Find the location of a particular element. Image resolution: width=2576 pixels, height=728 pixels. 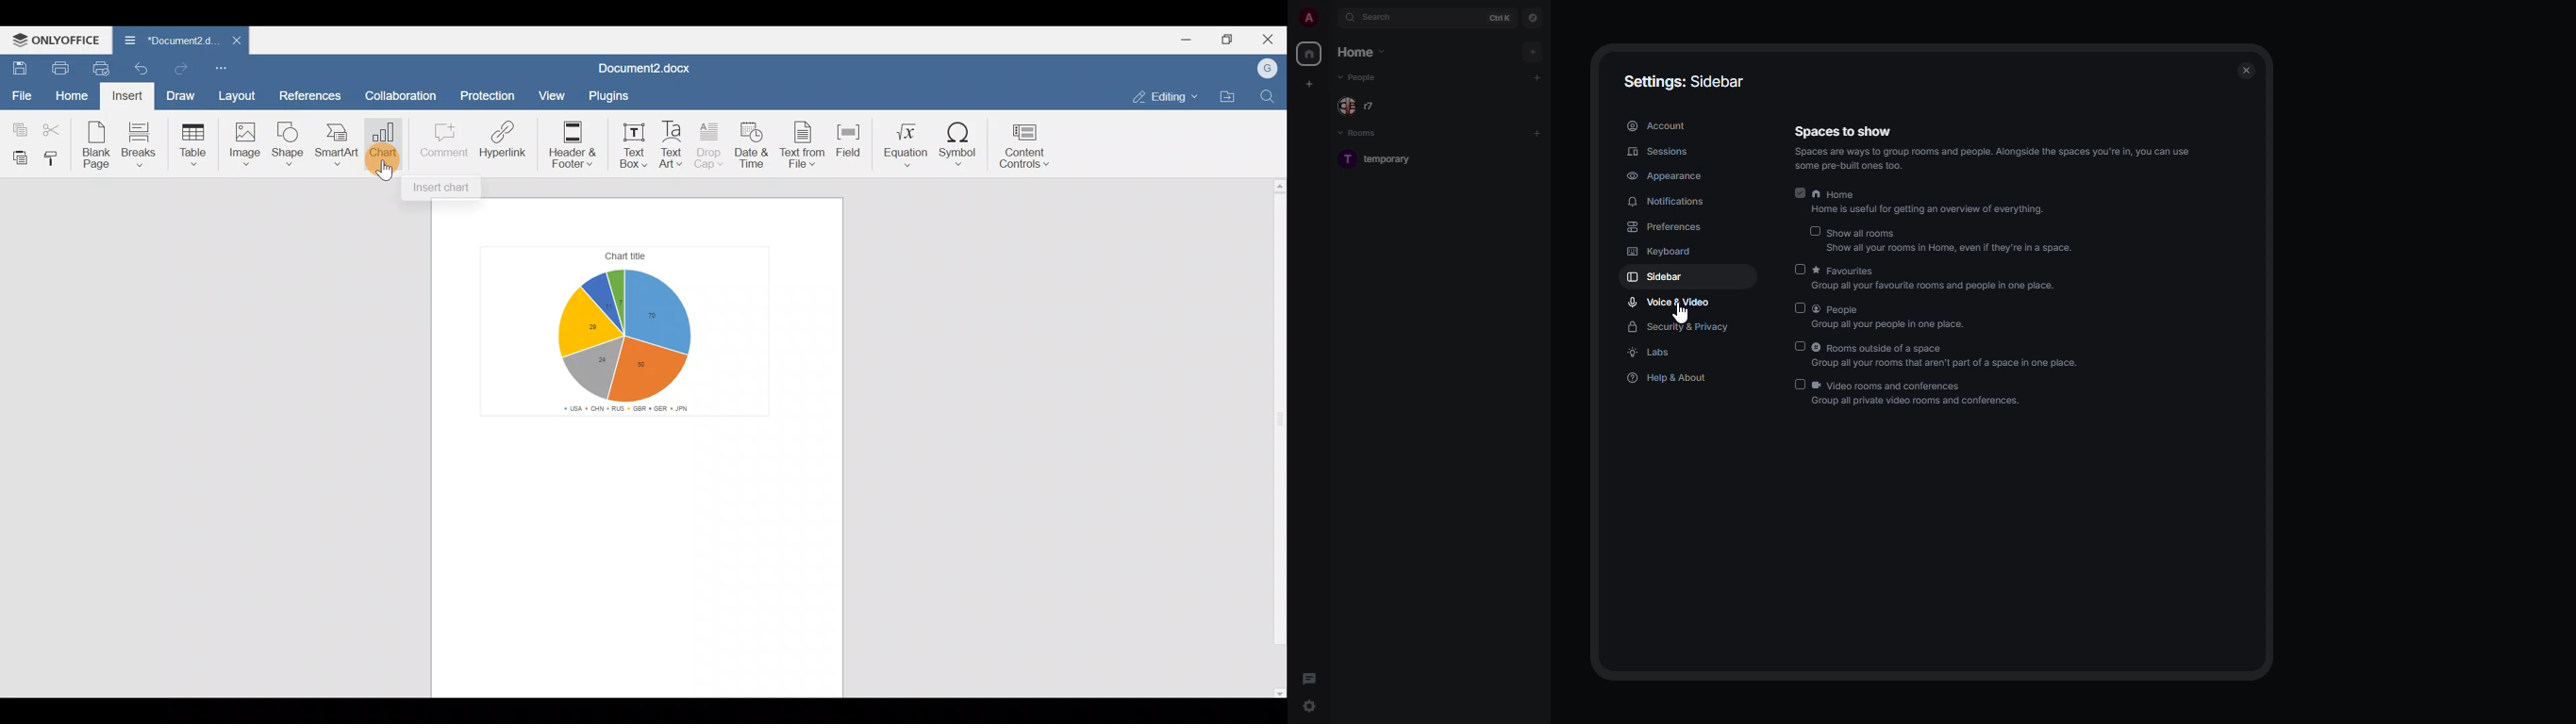

profile is located at coordinates (1307, 17).